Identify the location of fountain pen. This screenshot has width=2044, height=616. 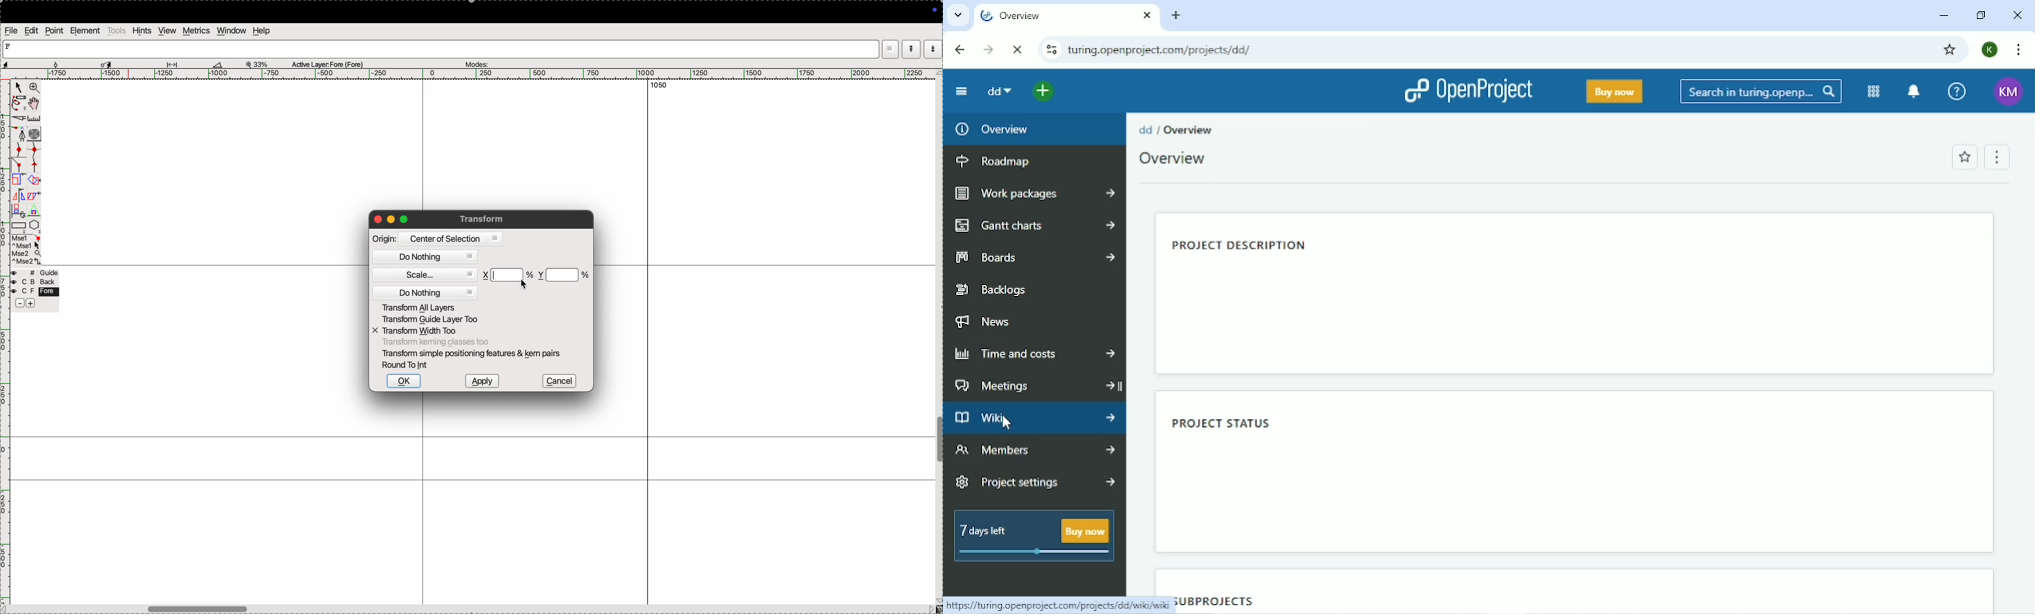
(22, 135).